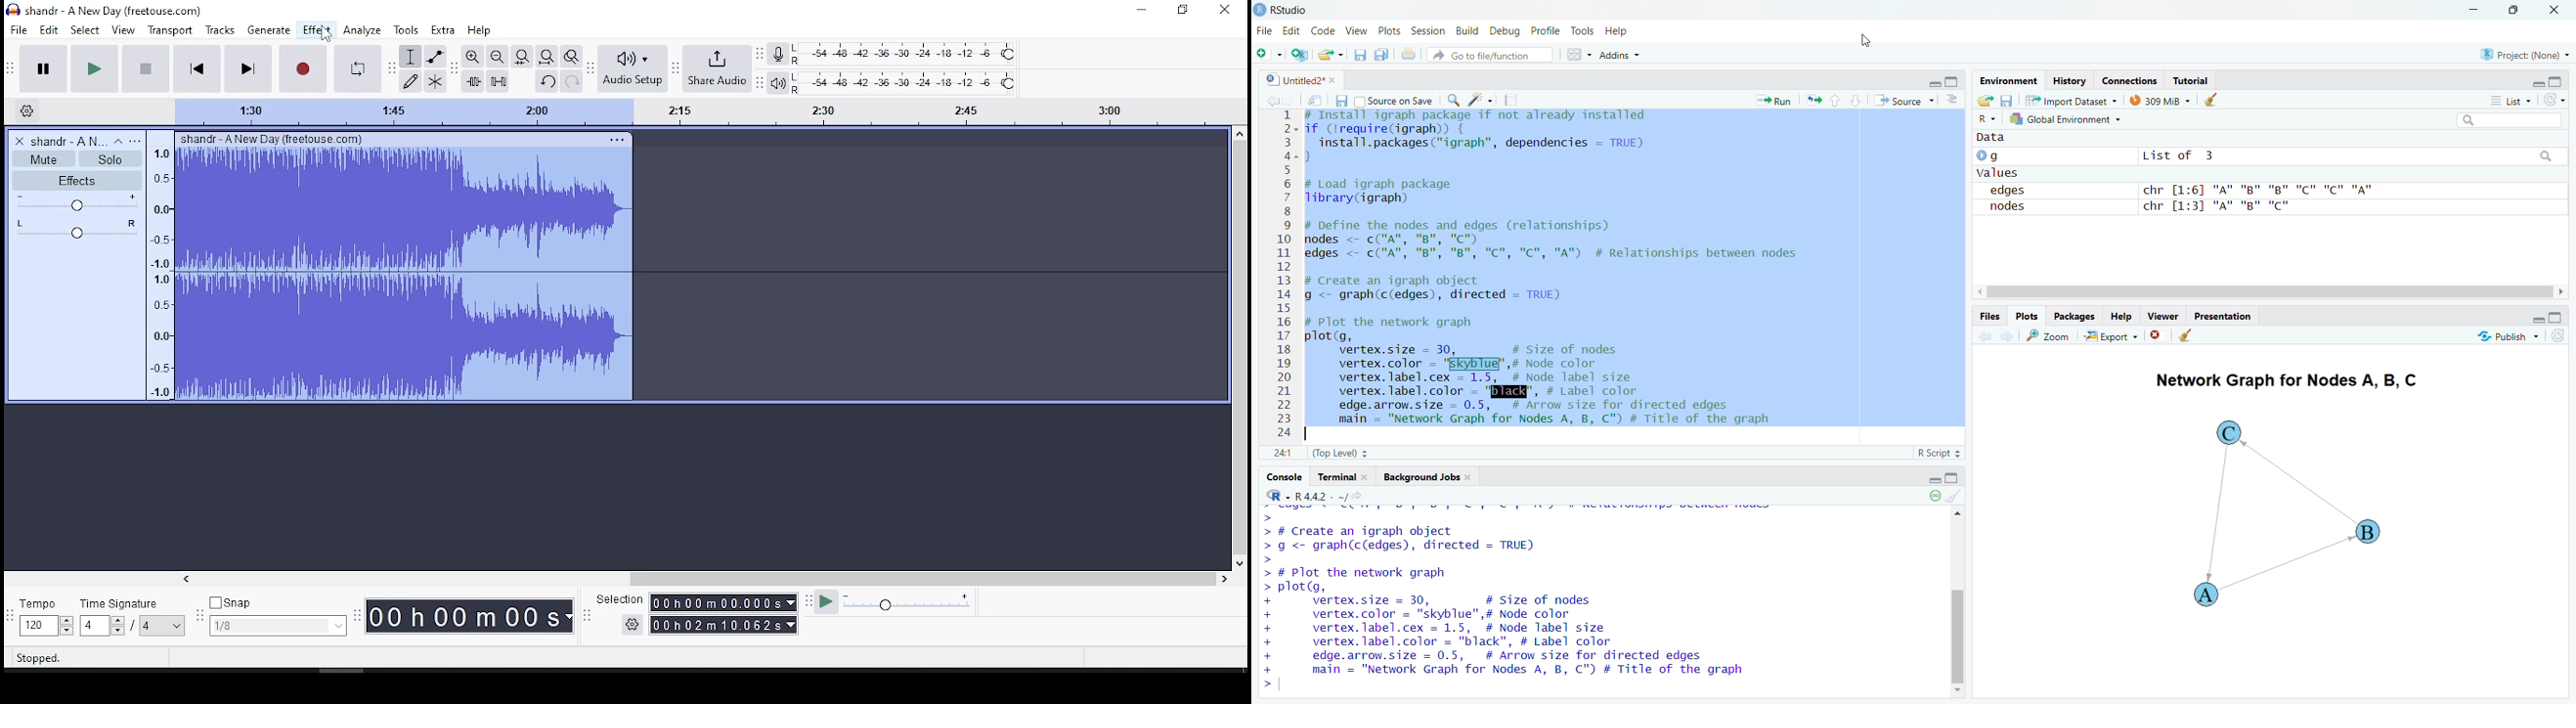  Describe the element at coordinates (1409, 54) in the screenshot. I see `print` at that location.